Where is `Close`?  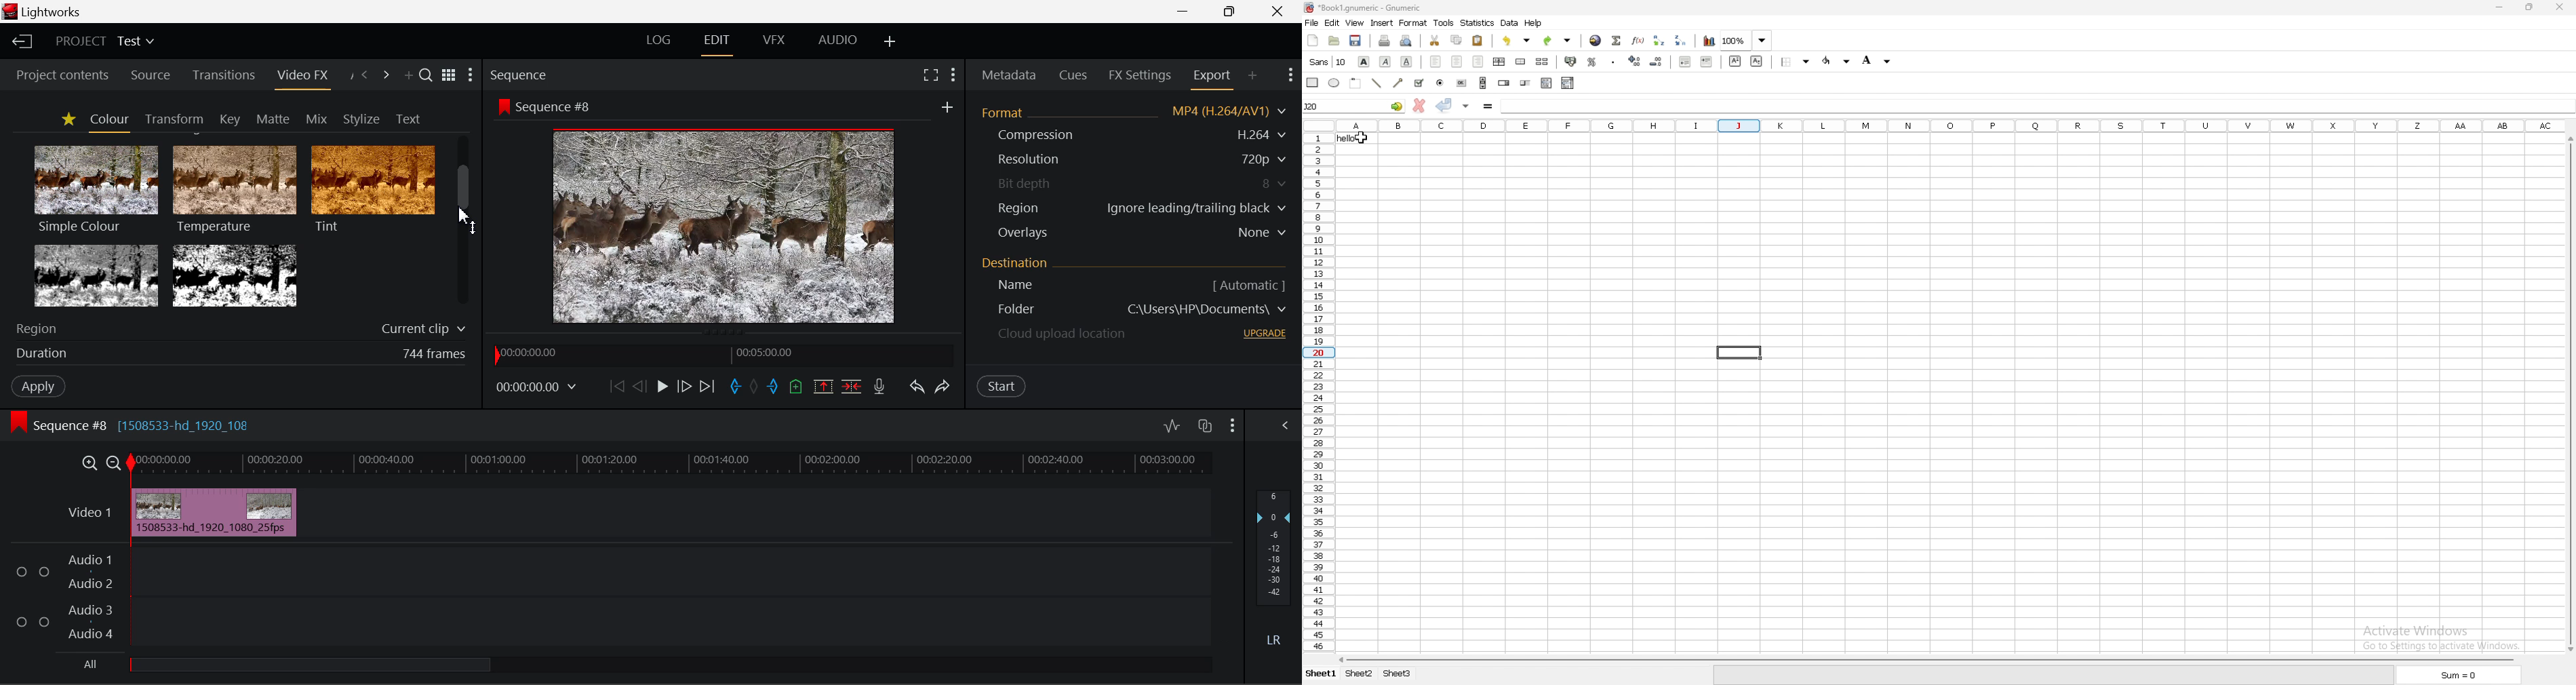 Close is located at coordinates (1277, 10).